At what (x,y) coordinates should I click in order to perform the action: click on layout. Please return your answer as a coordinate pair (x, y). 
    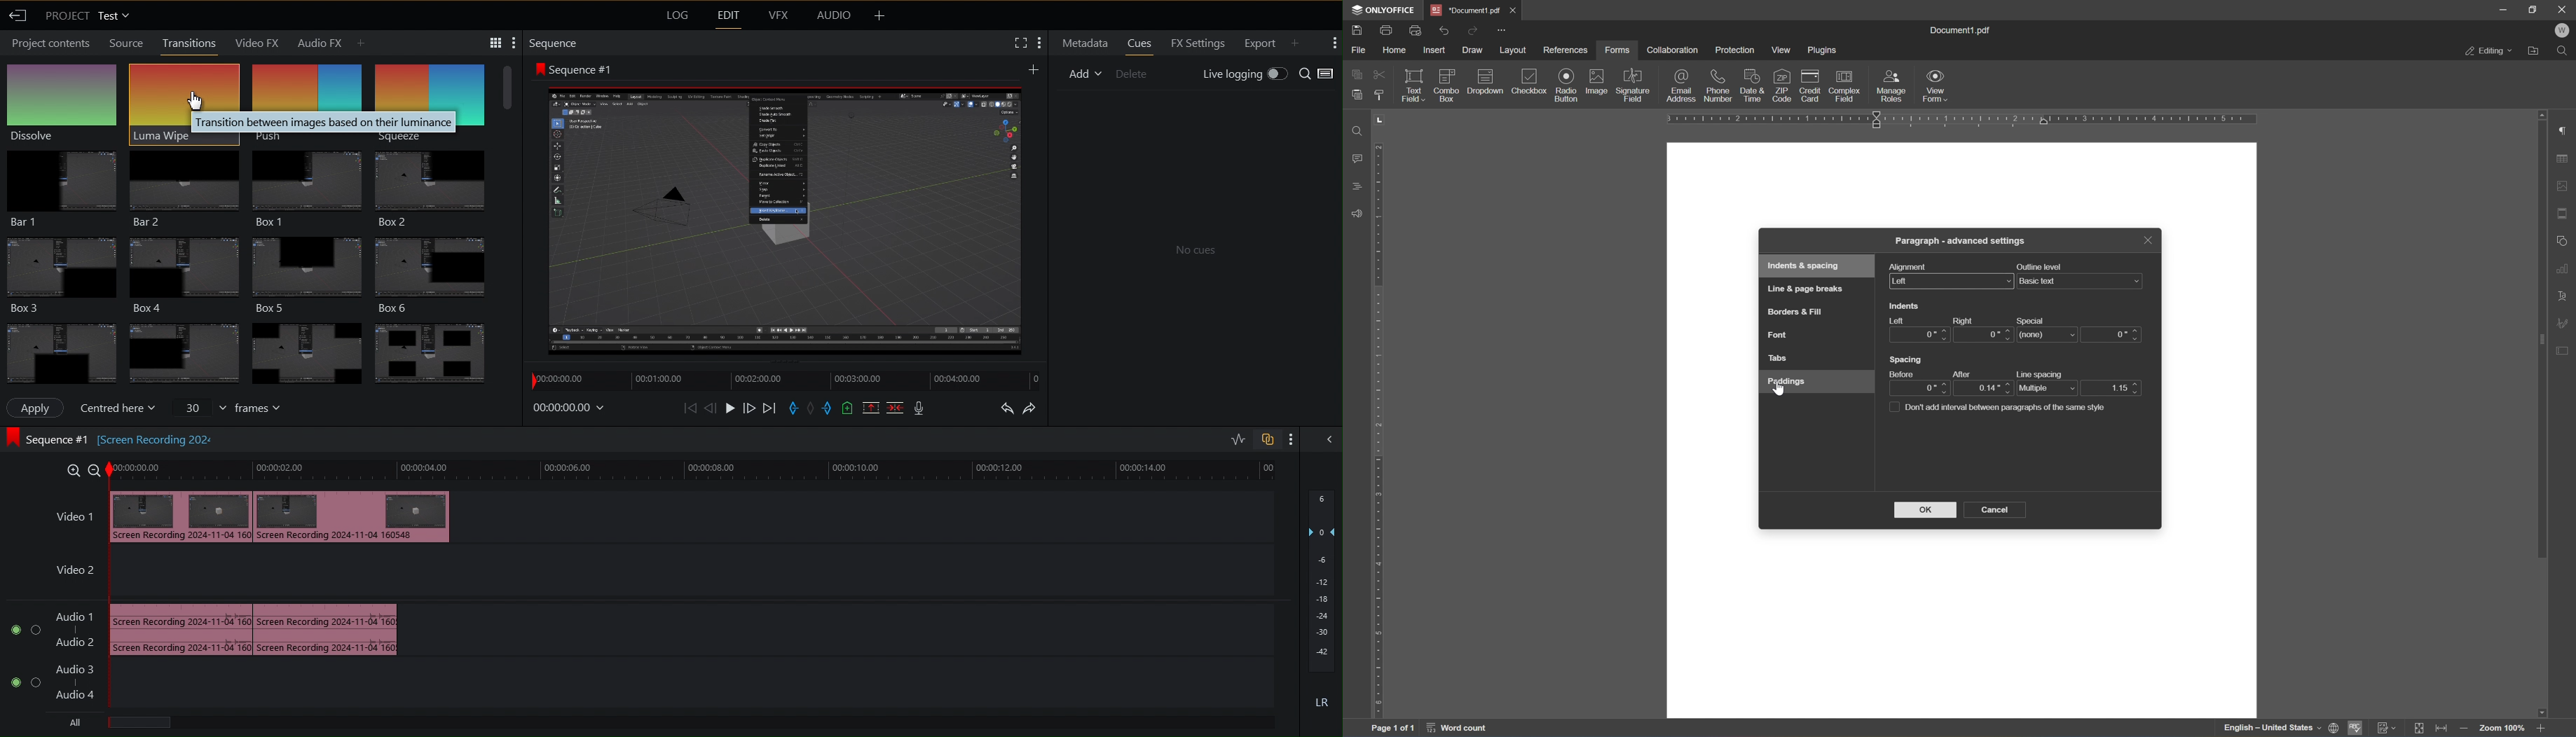
    Looking at the image, I should click on (1513, 50).